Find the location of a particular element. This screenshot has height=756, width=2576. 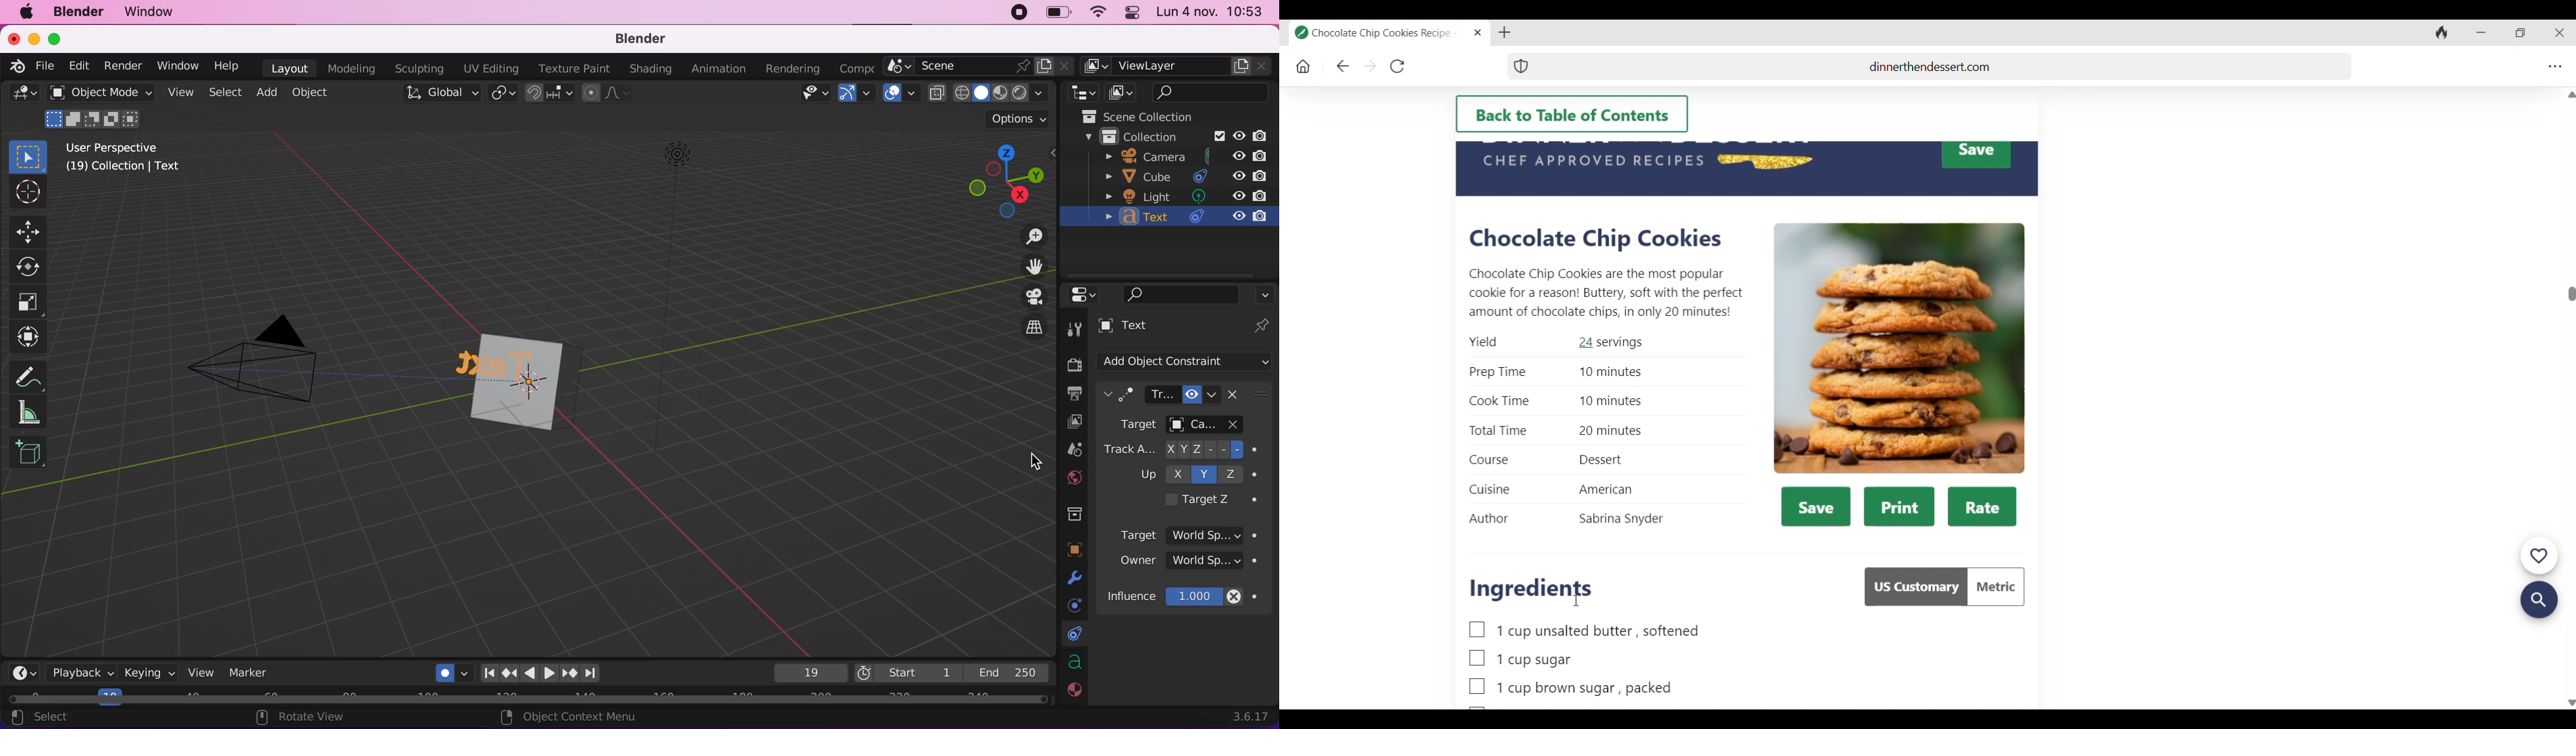

influence 1.000 is located at coordinates (1192, 596).